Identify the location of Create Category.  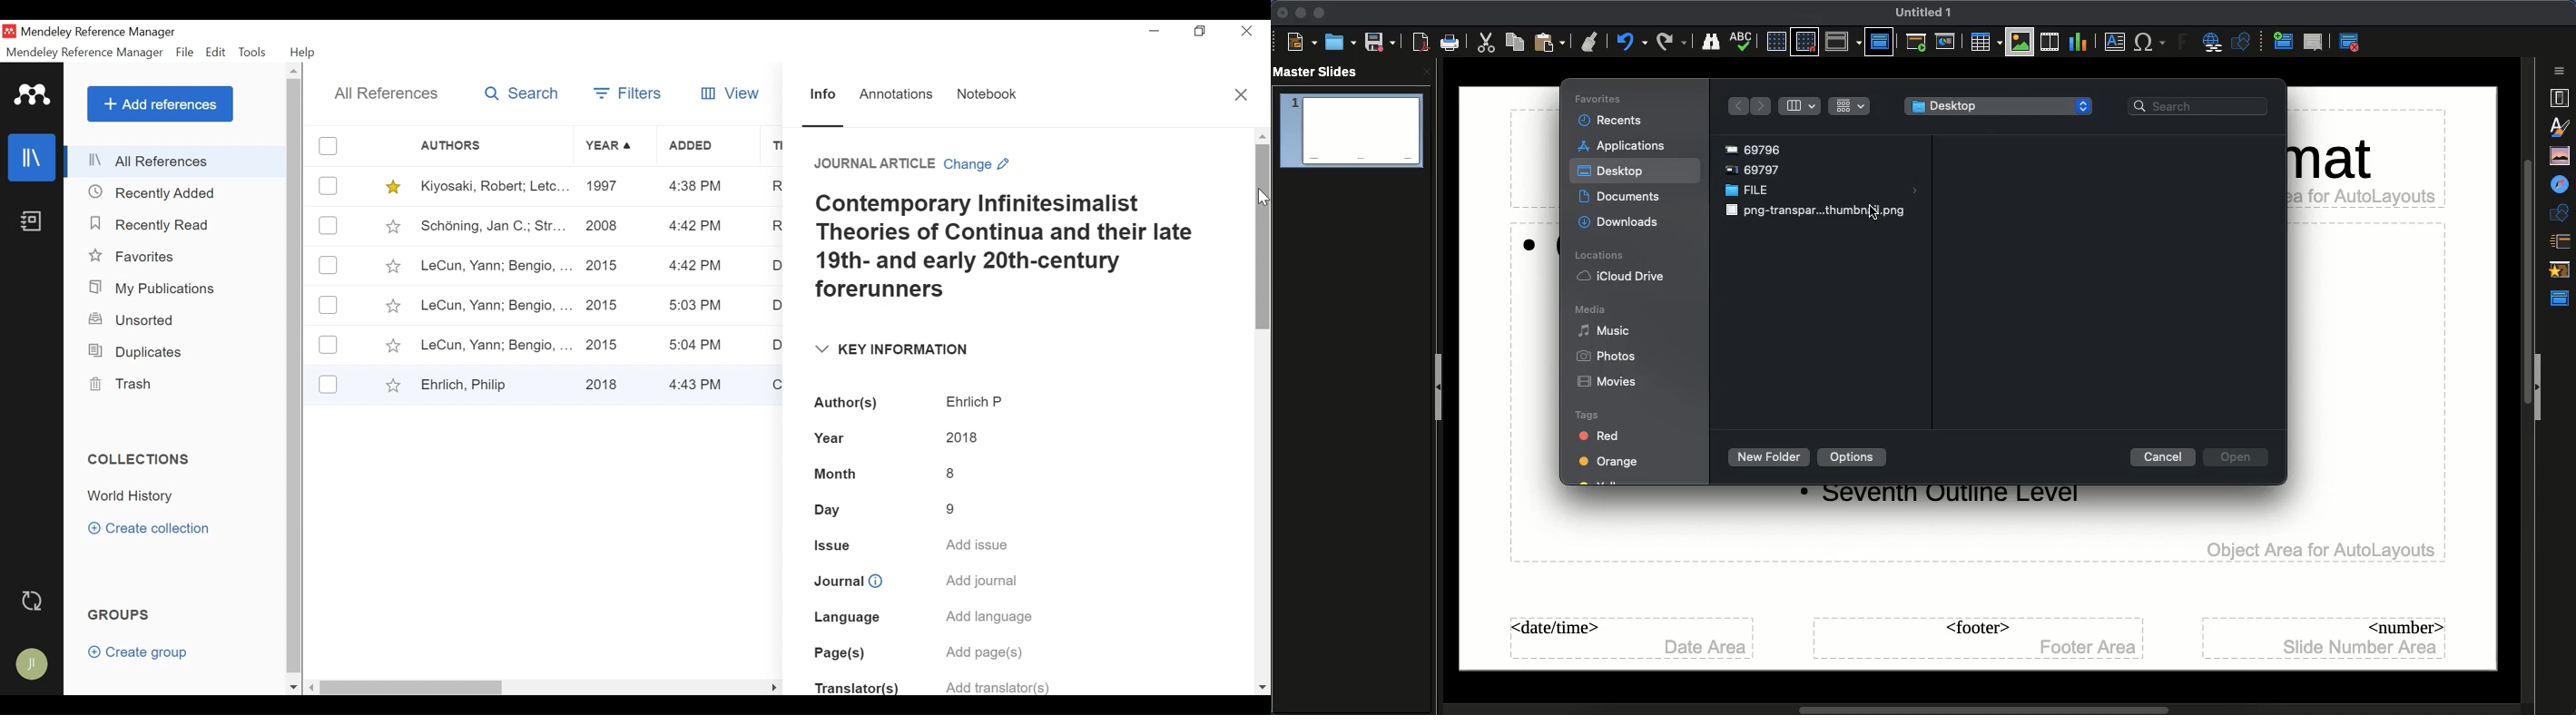
(152, 529).